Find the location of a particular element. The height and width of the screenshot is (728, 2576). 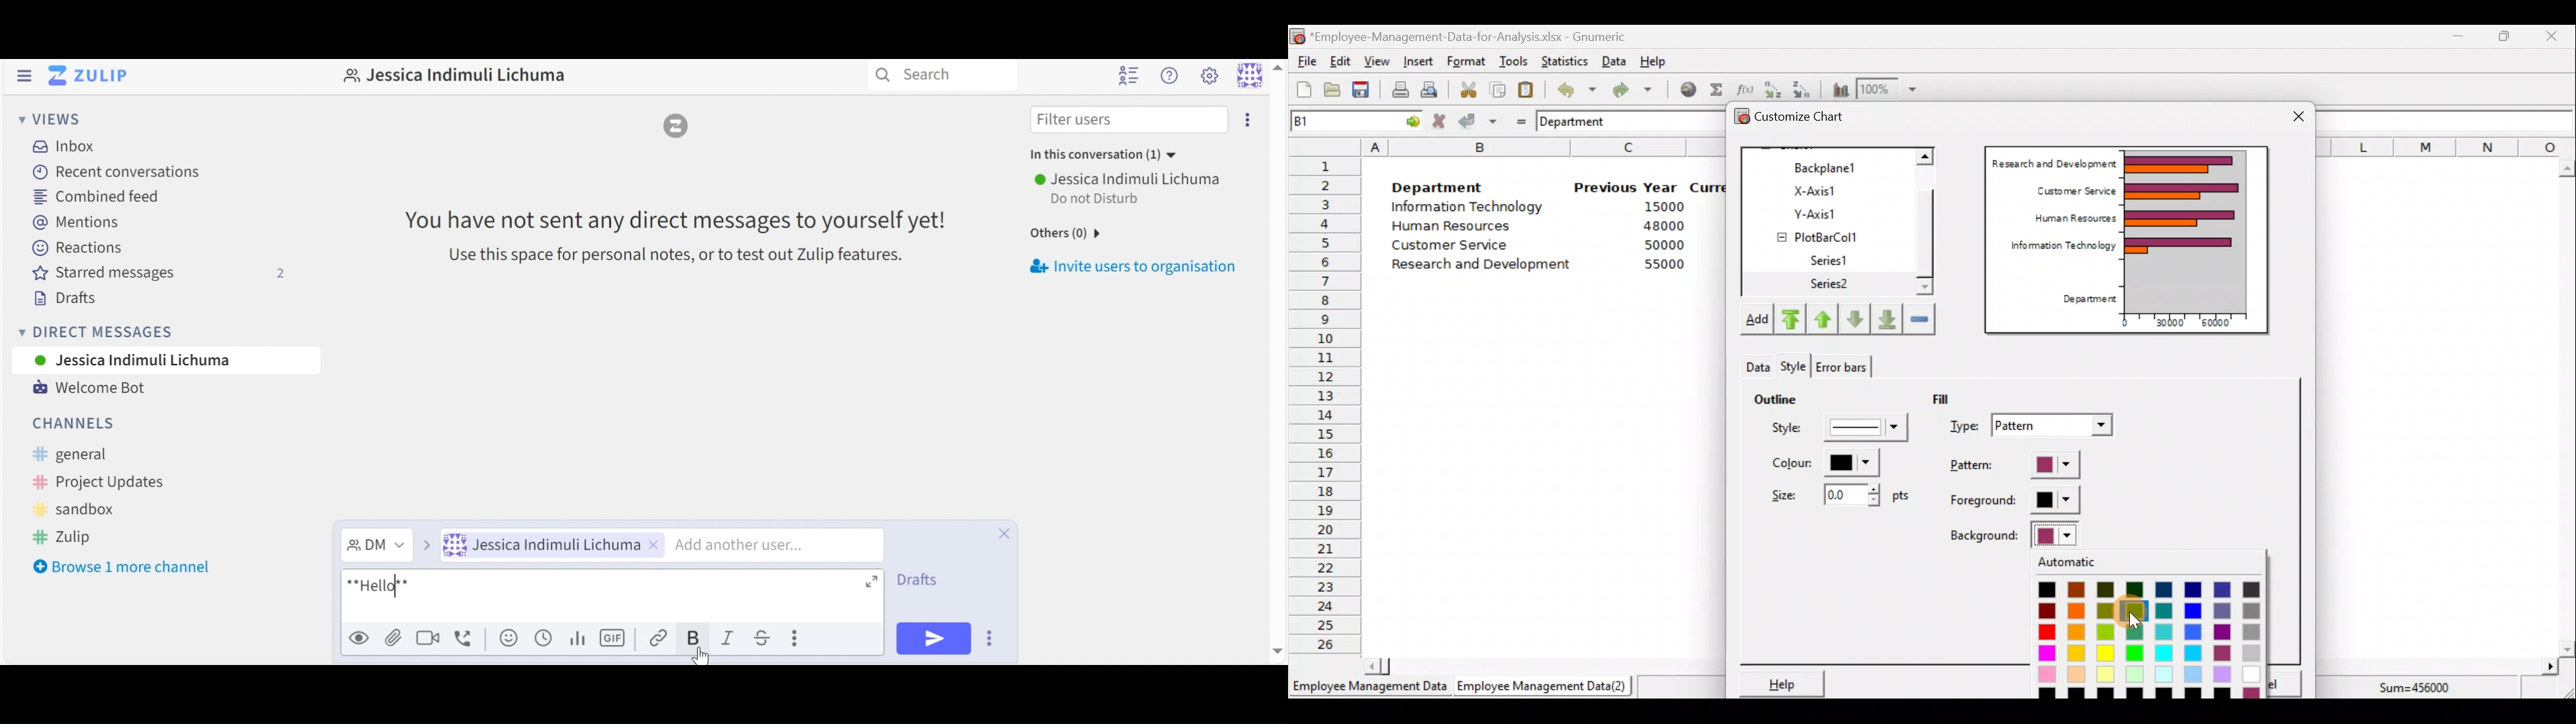

Views is located at coordinates (51, 121).